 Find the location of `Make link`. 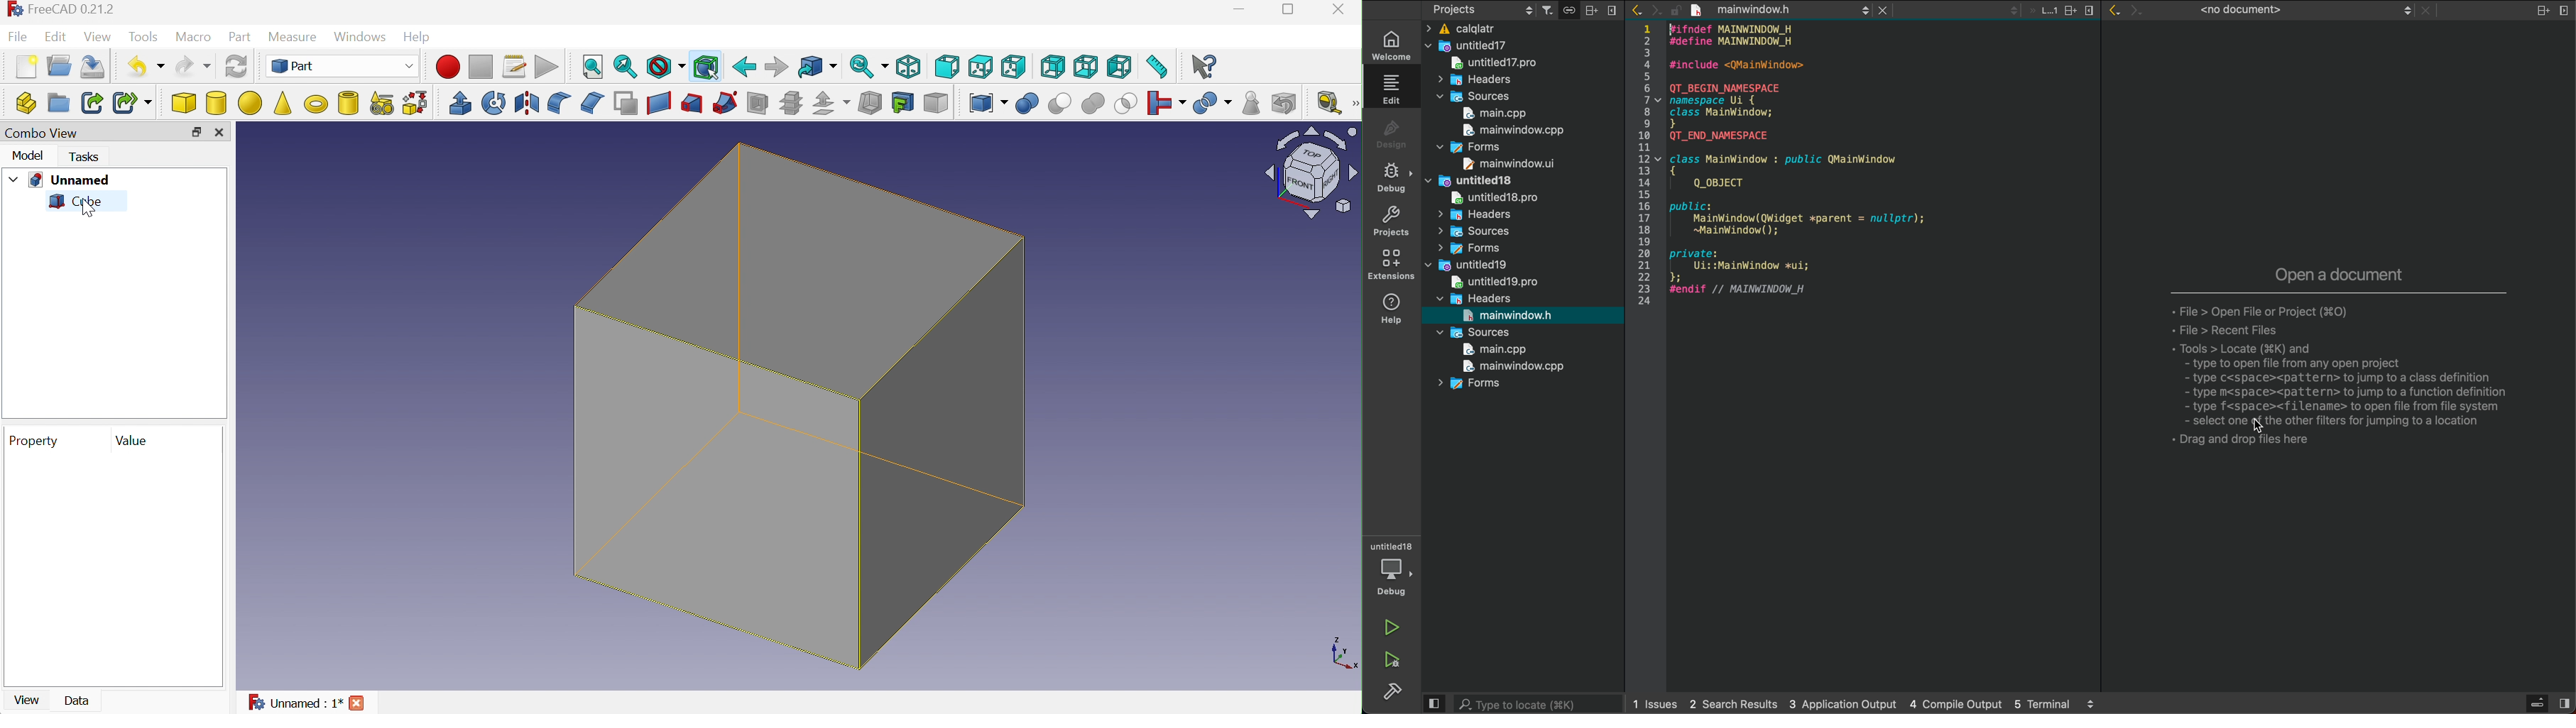

Make link is located at coordinates (92, 104).